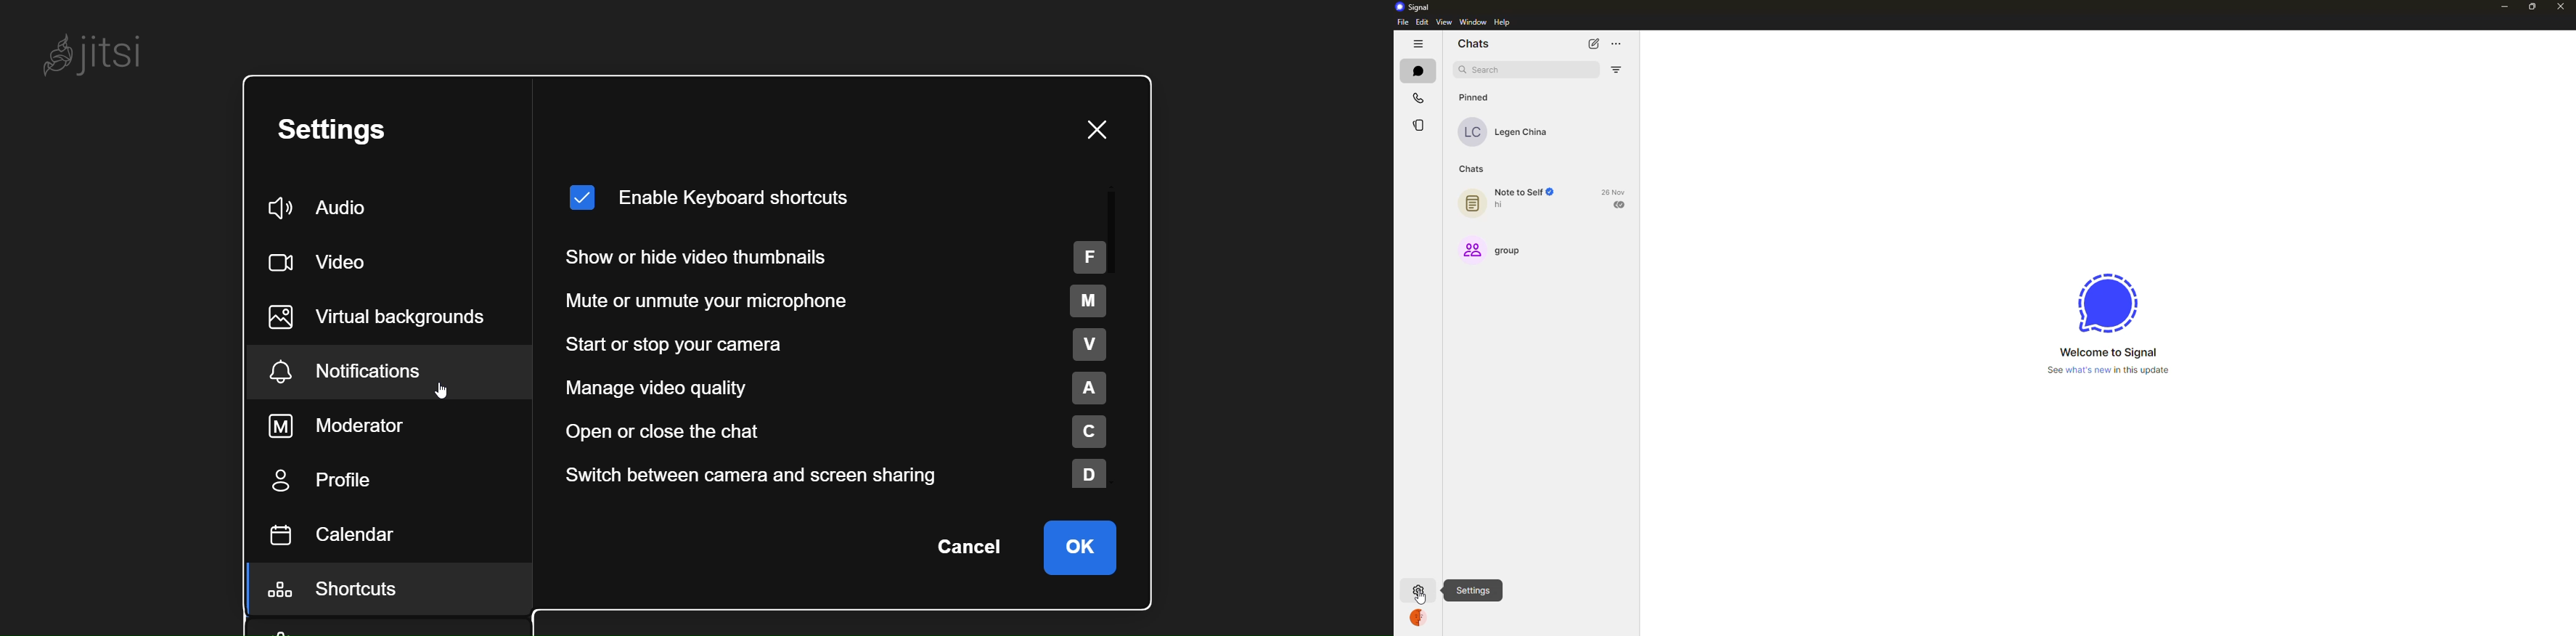 The height and width of the screenshot is (644, 2576). Describe the element at coordinates (1500, 22) in the screenshot. I see `help` at that location.